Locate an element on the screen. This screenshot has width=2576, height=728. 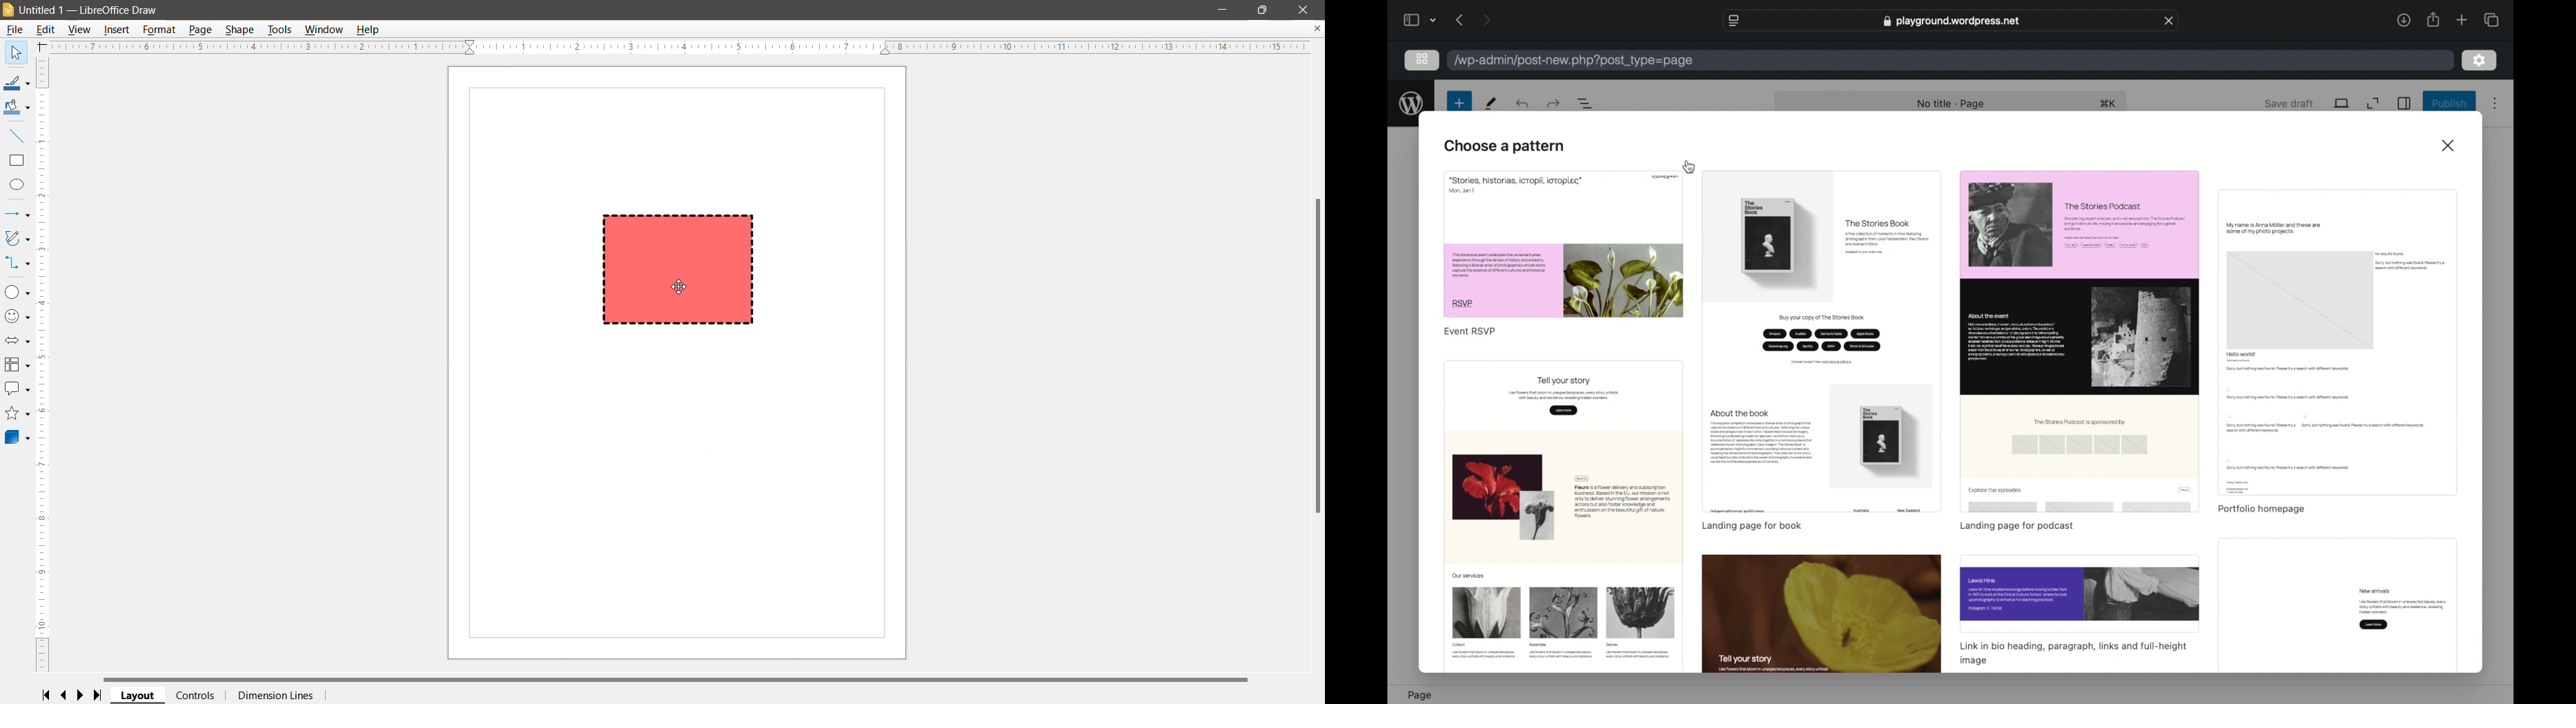
link in bio heading, paragraph, links and full-height image is located at coordinates (2073, 654).